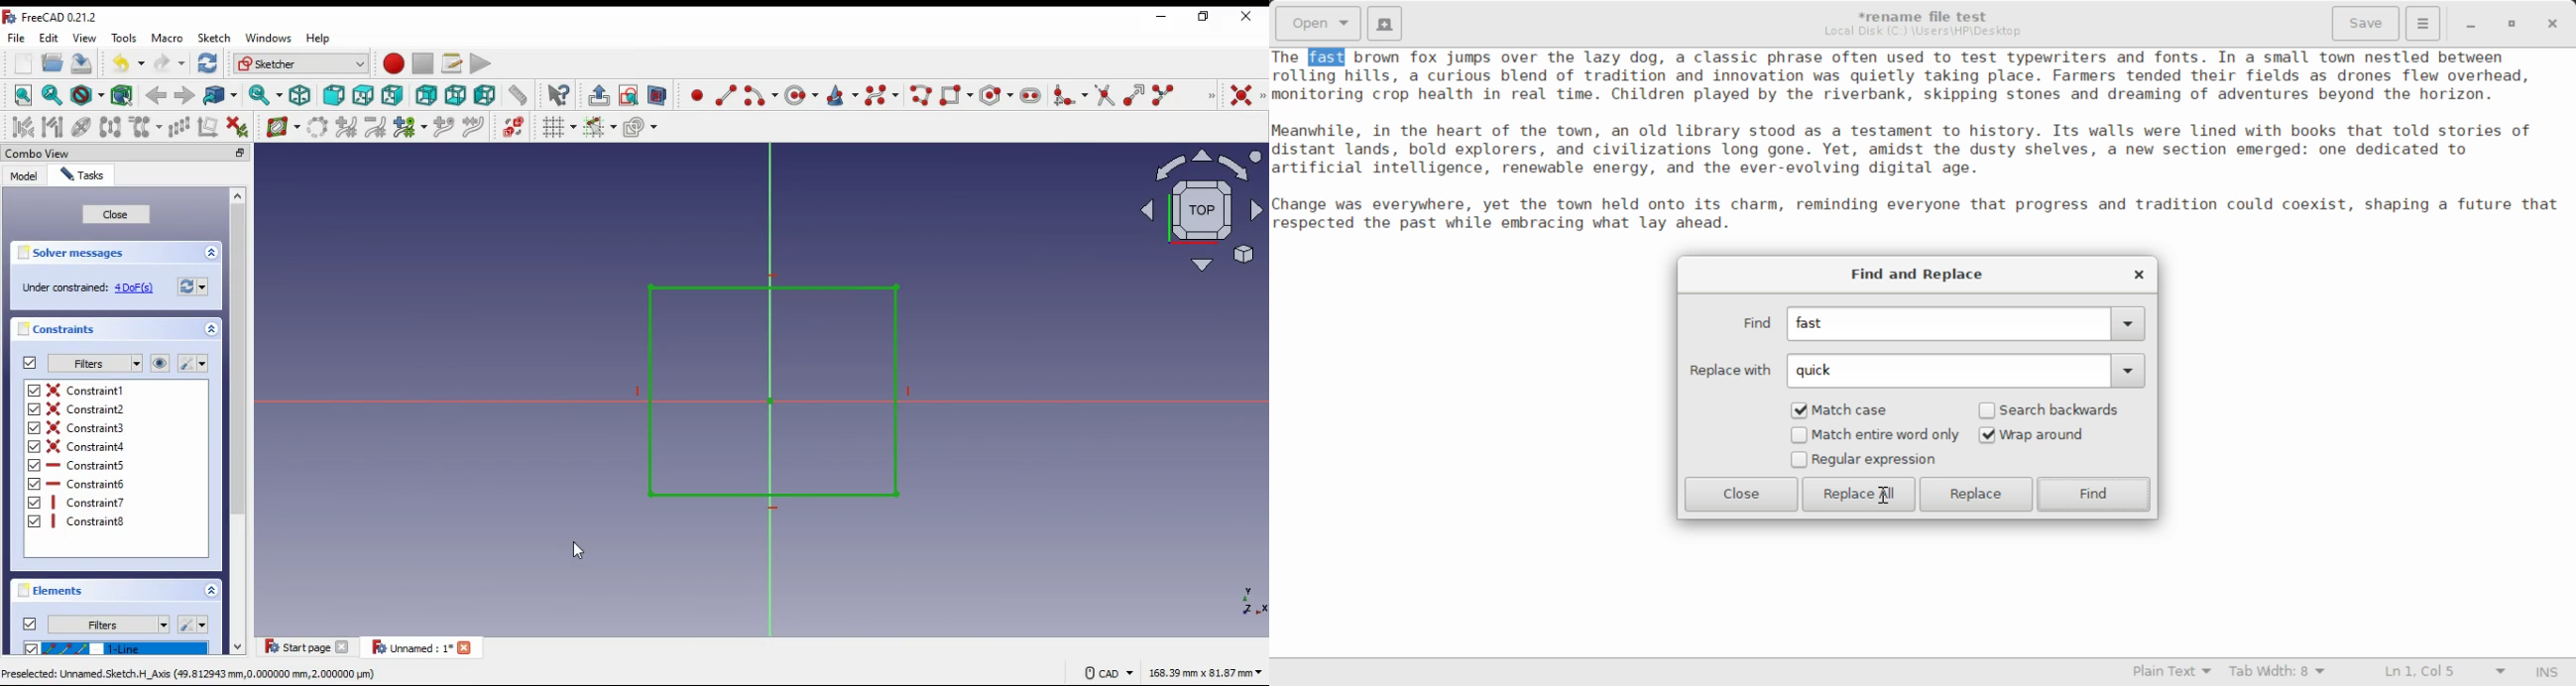  I want to click on on/off elements, so click(30, 624).